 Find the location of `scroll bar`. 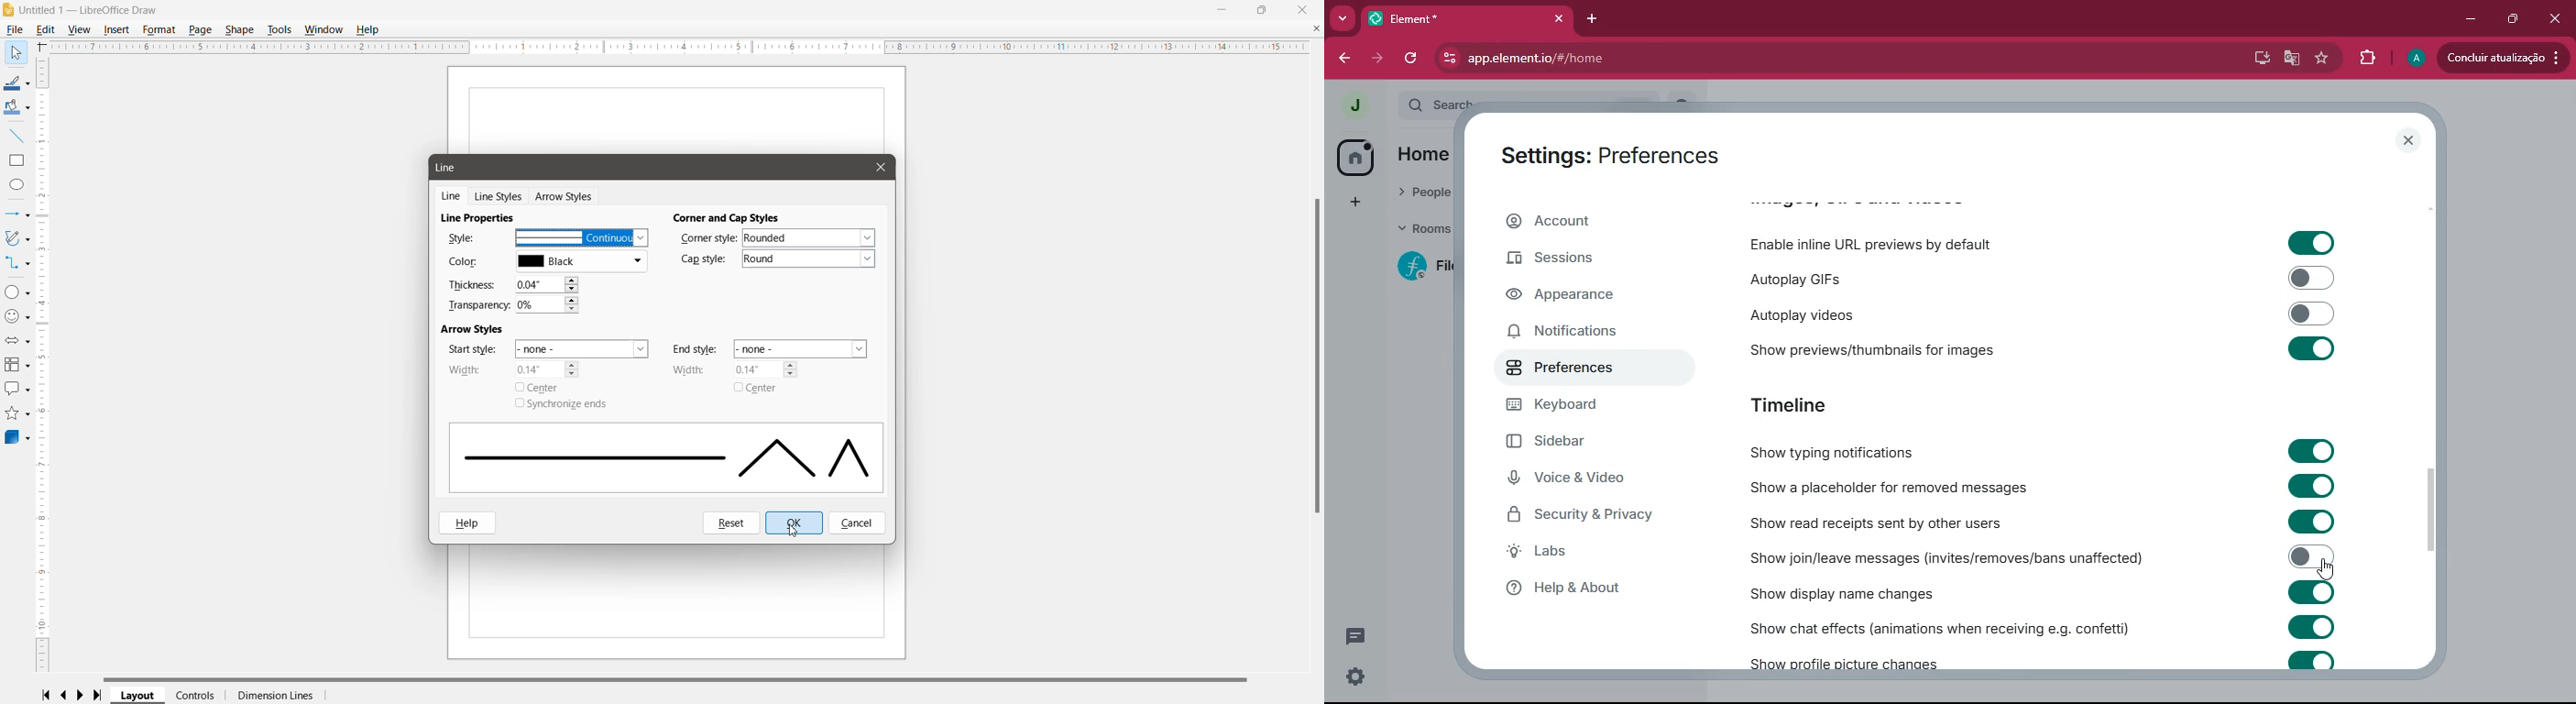

scroll bar is located at coordinates (2433, 512).